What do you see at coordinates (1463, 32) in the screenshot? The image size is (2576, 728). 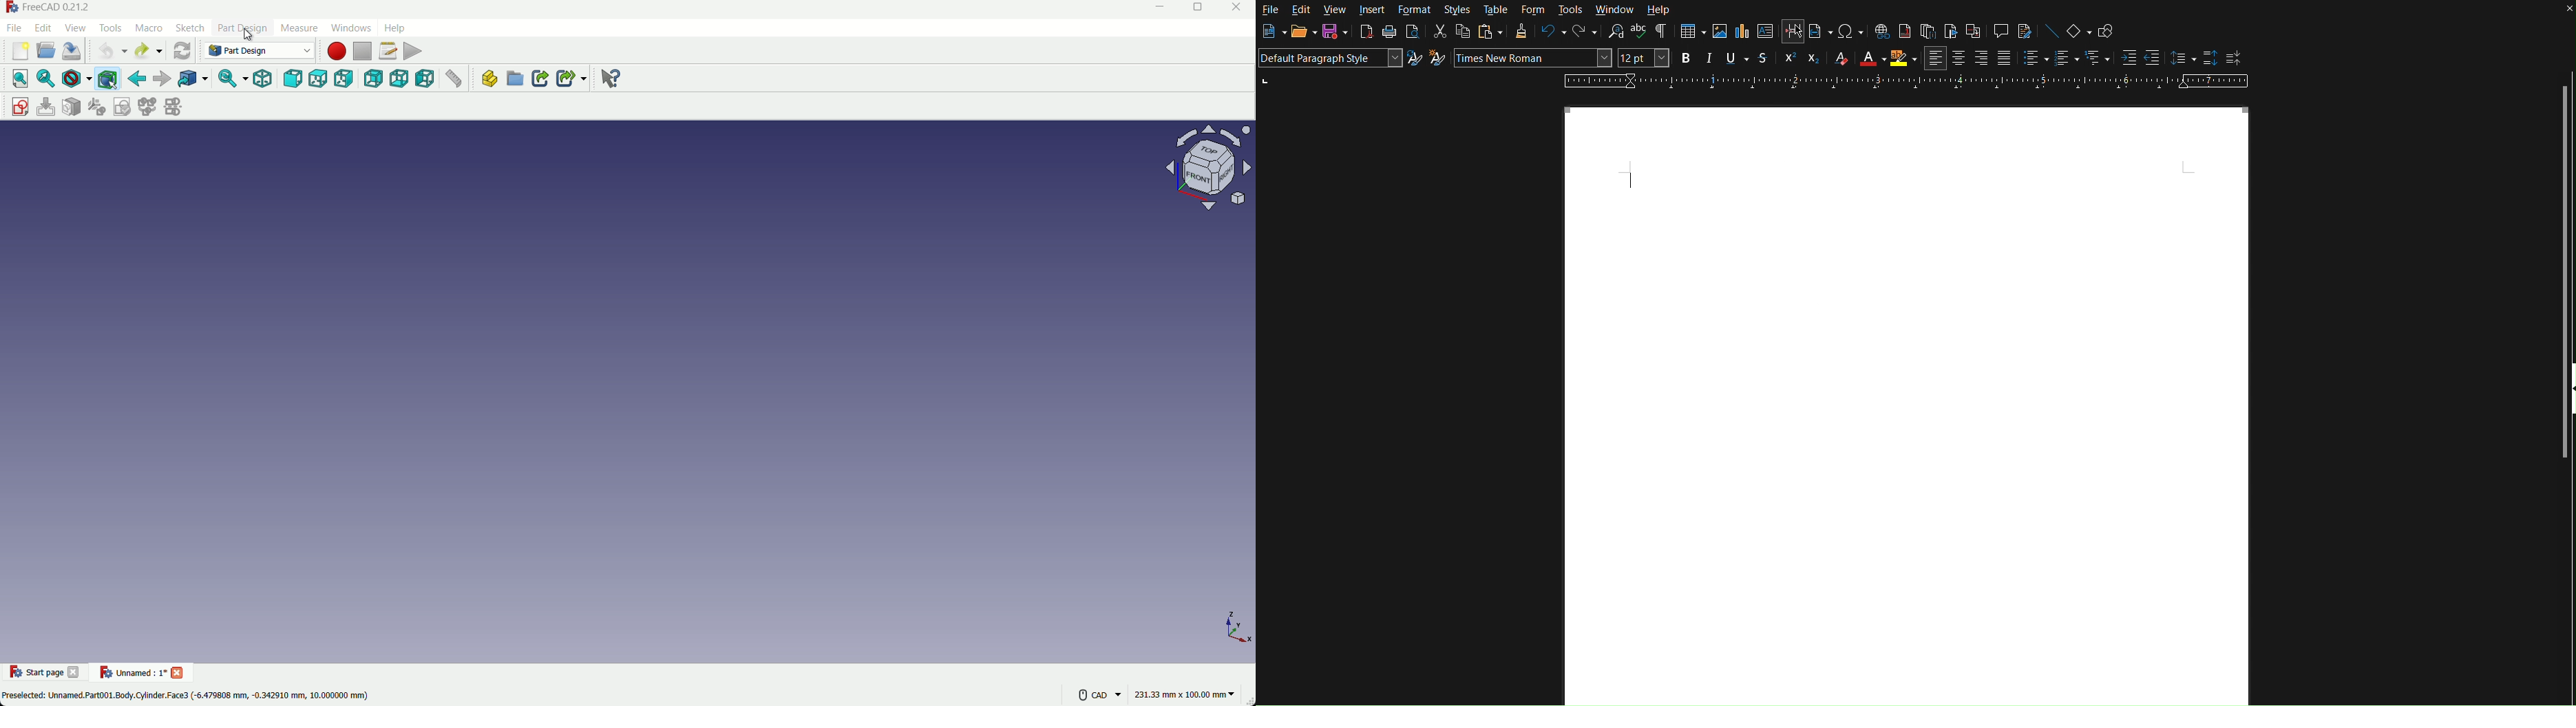 I see `Copy` at bounding box center [1463, 32].